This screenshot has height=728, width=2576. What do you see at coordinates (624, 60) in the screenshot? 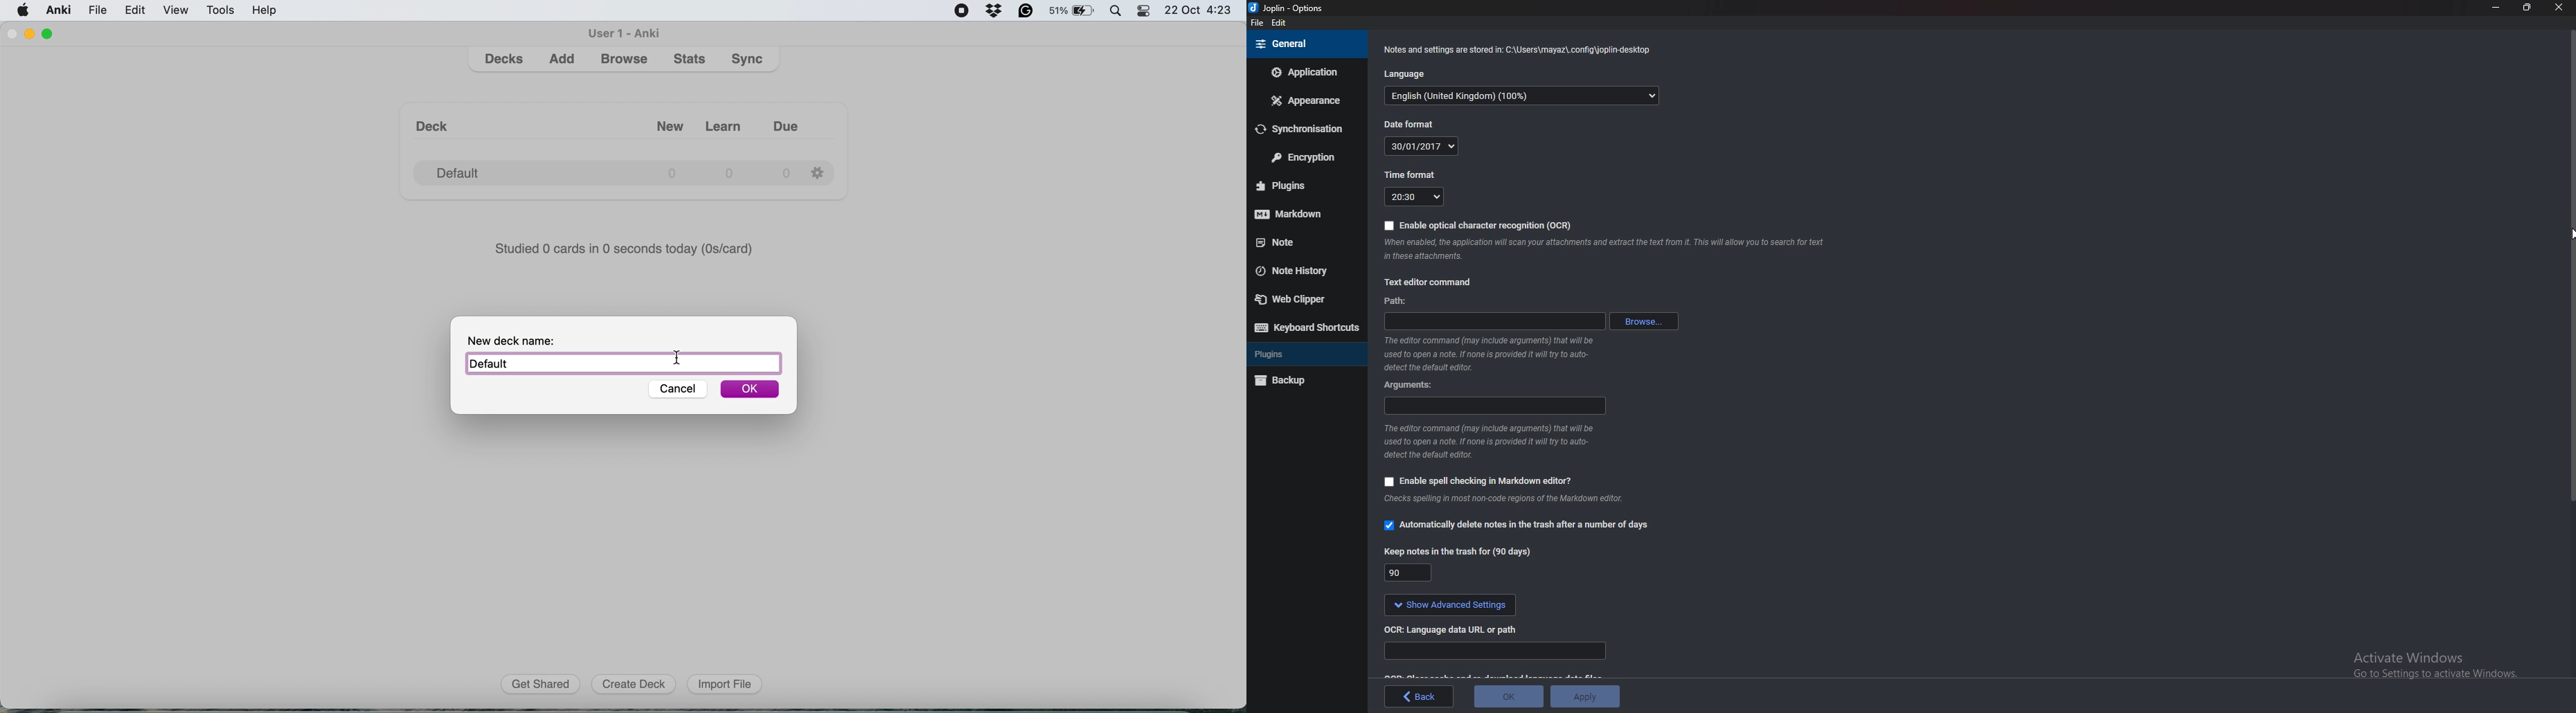
I see `browse` at bounding box center [624, 60].